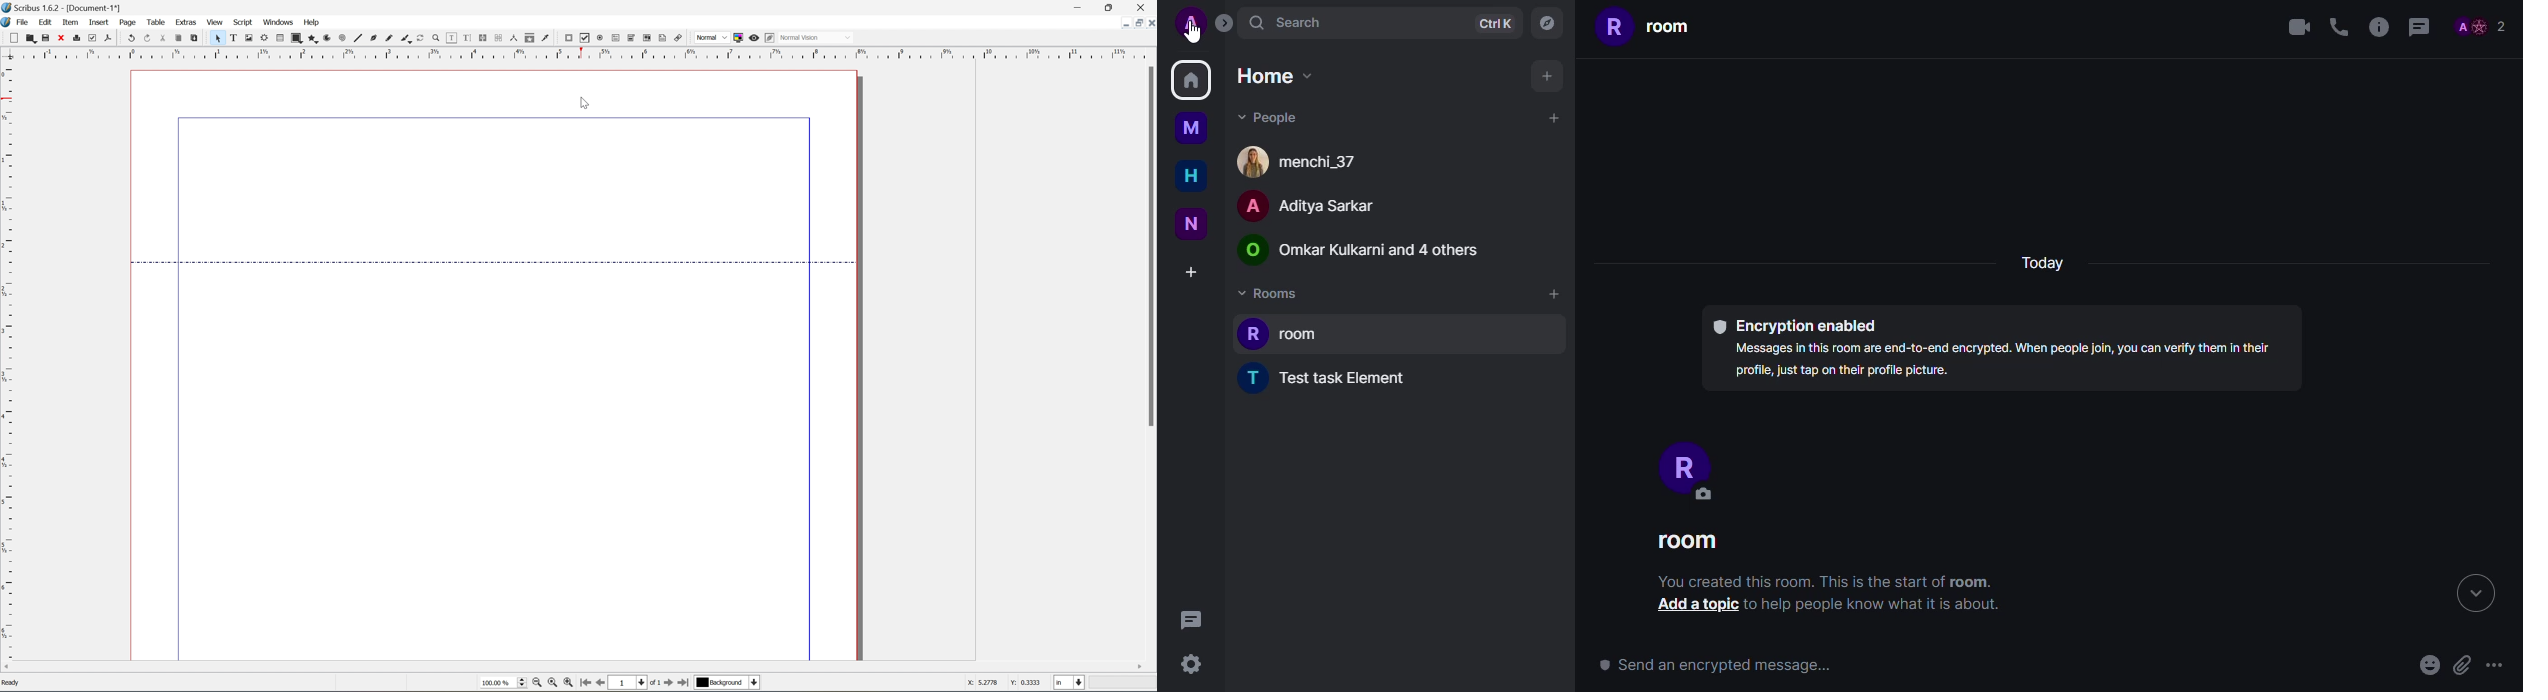 Image resolution: width=2548 pixels, height=700 pixels. I want to click on edit contents of frames, so click(453, 39).